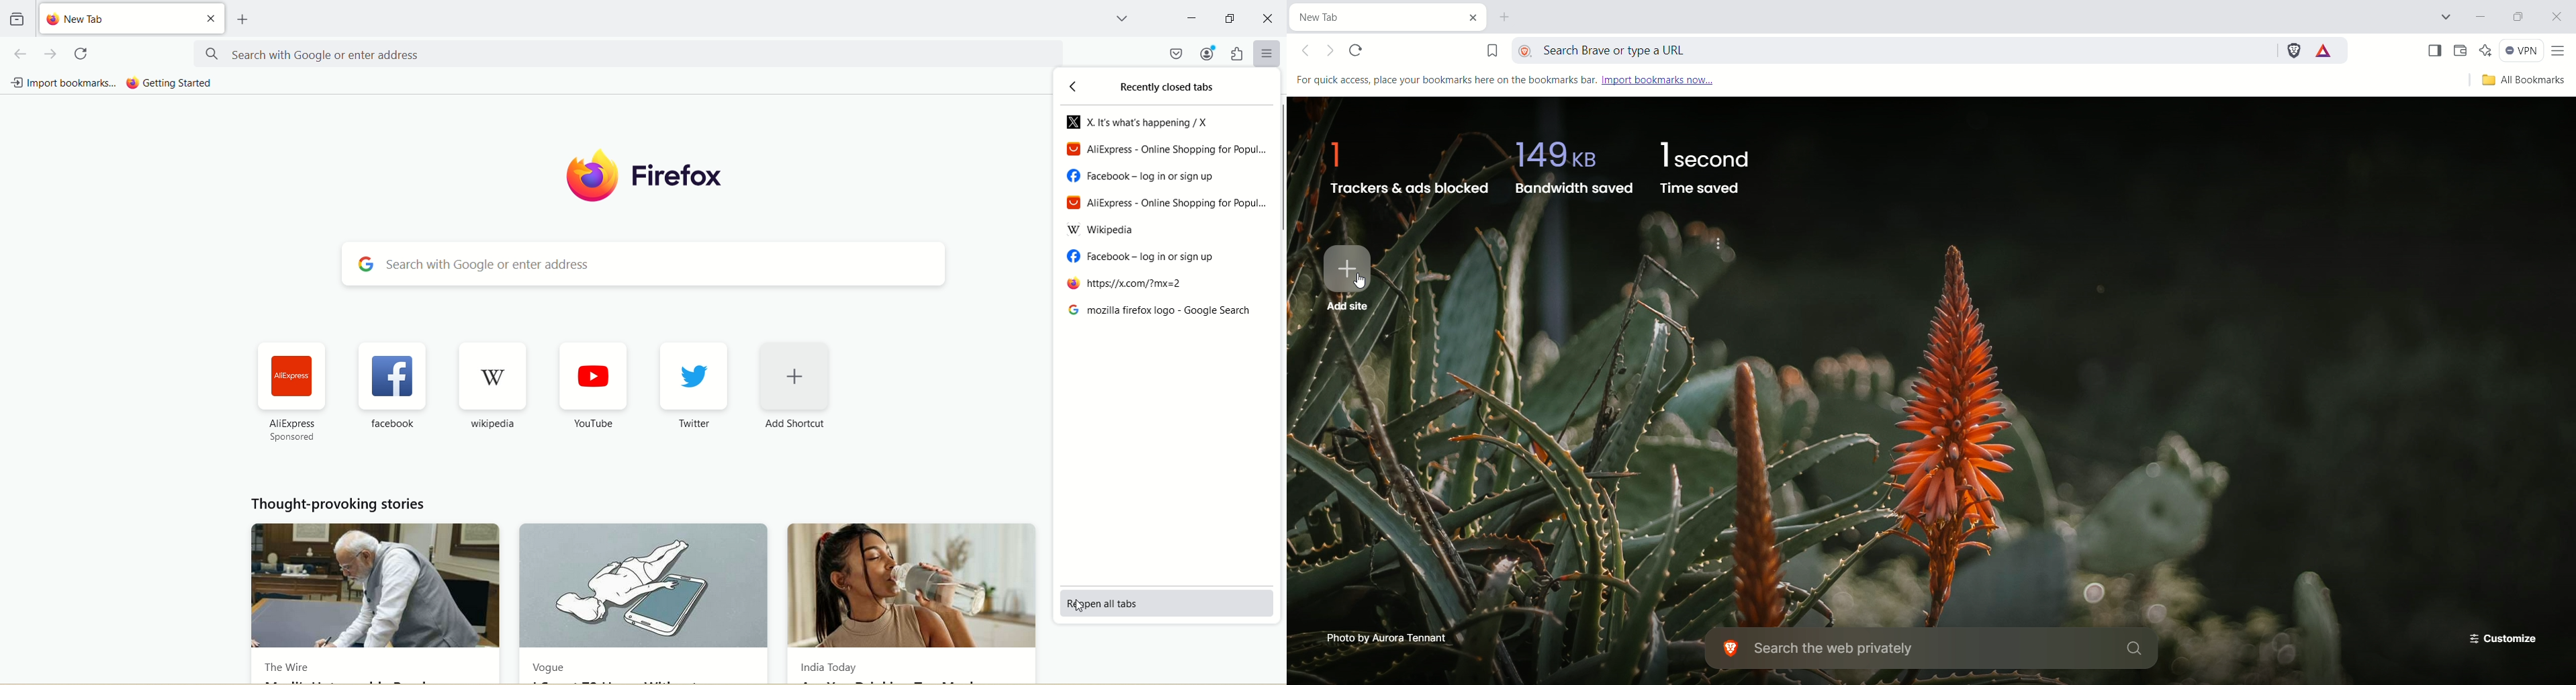 The width and height of the screenshot is (2576, 700). Describe the element at coordinates (243, 19) in the screenshot. I see `open a new tab` at that location.